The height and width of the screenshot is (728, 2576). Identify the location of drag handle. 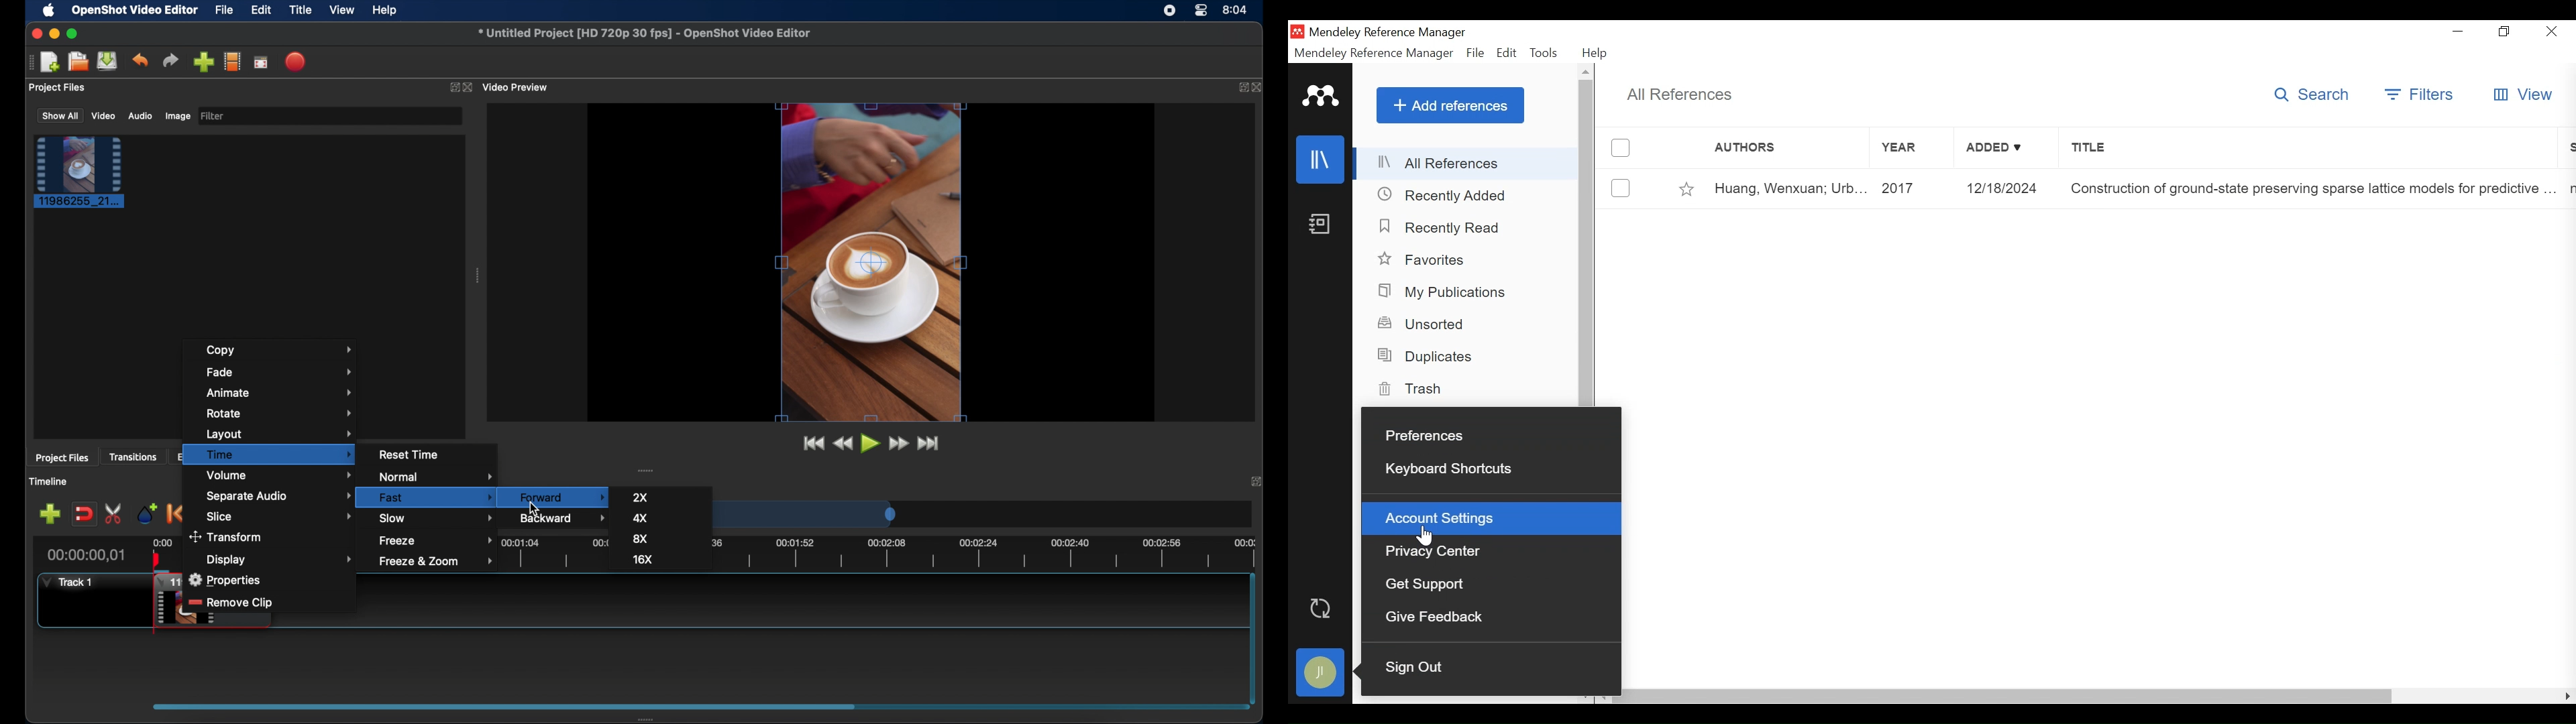
(647, 470).